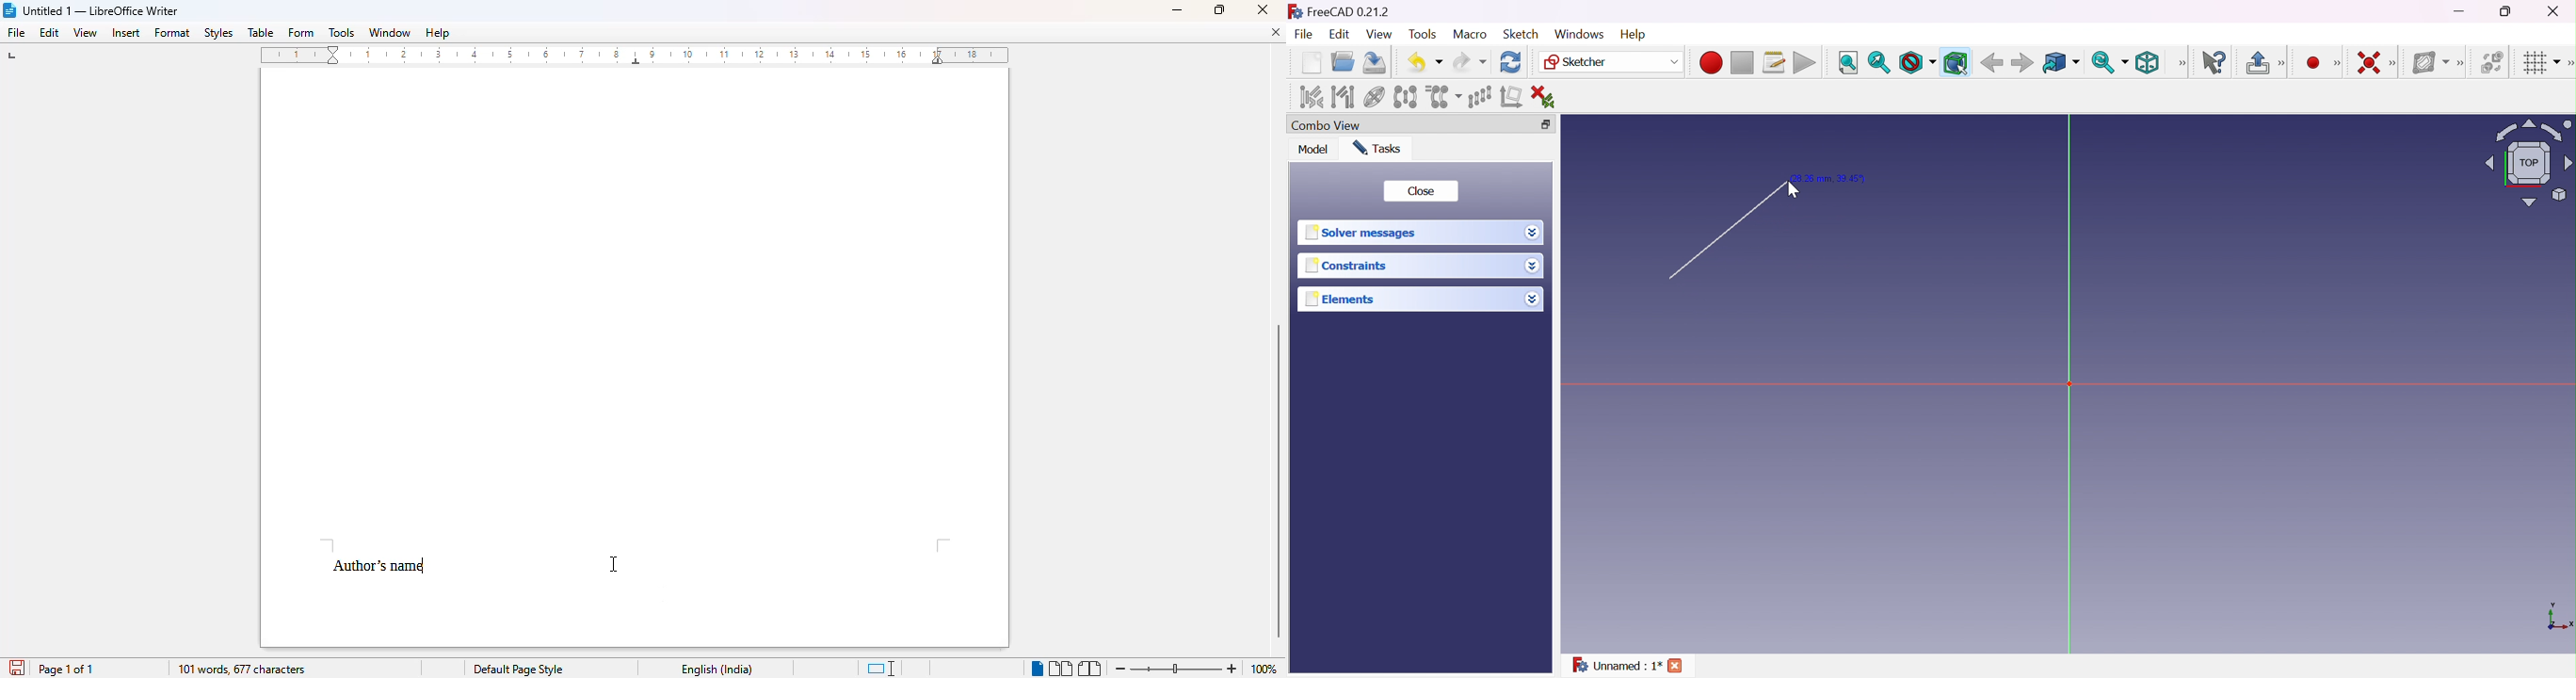 The height and width of the screenshot is (700, 2576). I want to click on Create point, so click(2311, 61).